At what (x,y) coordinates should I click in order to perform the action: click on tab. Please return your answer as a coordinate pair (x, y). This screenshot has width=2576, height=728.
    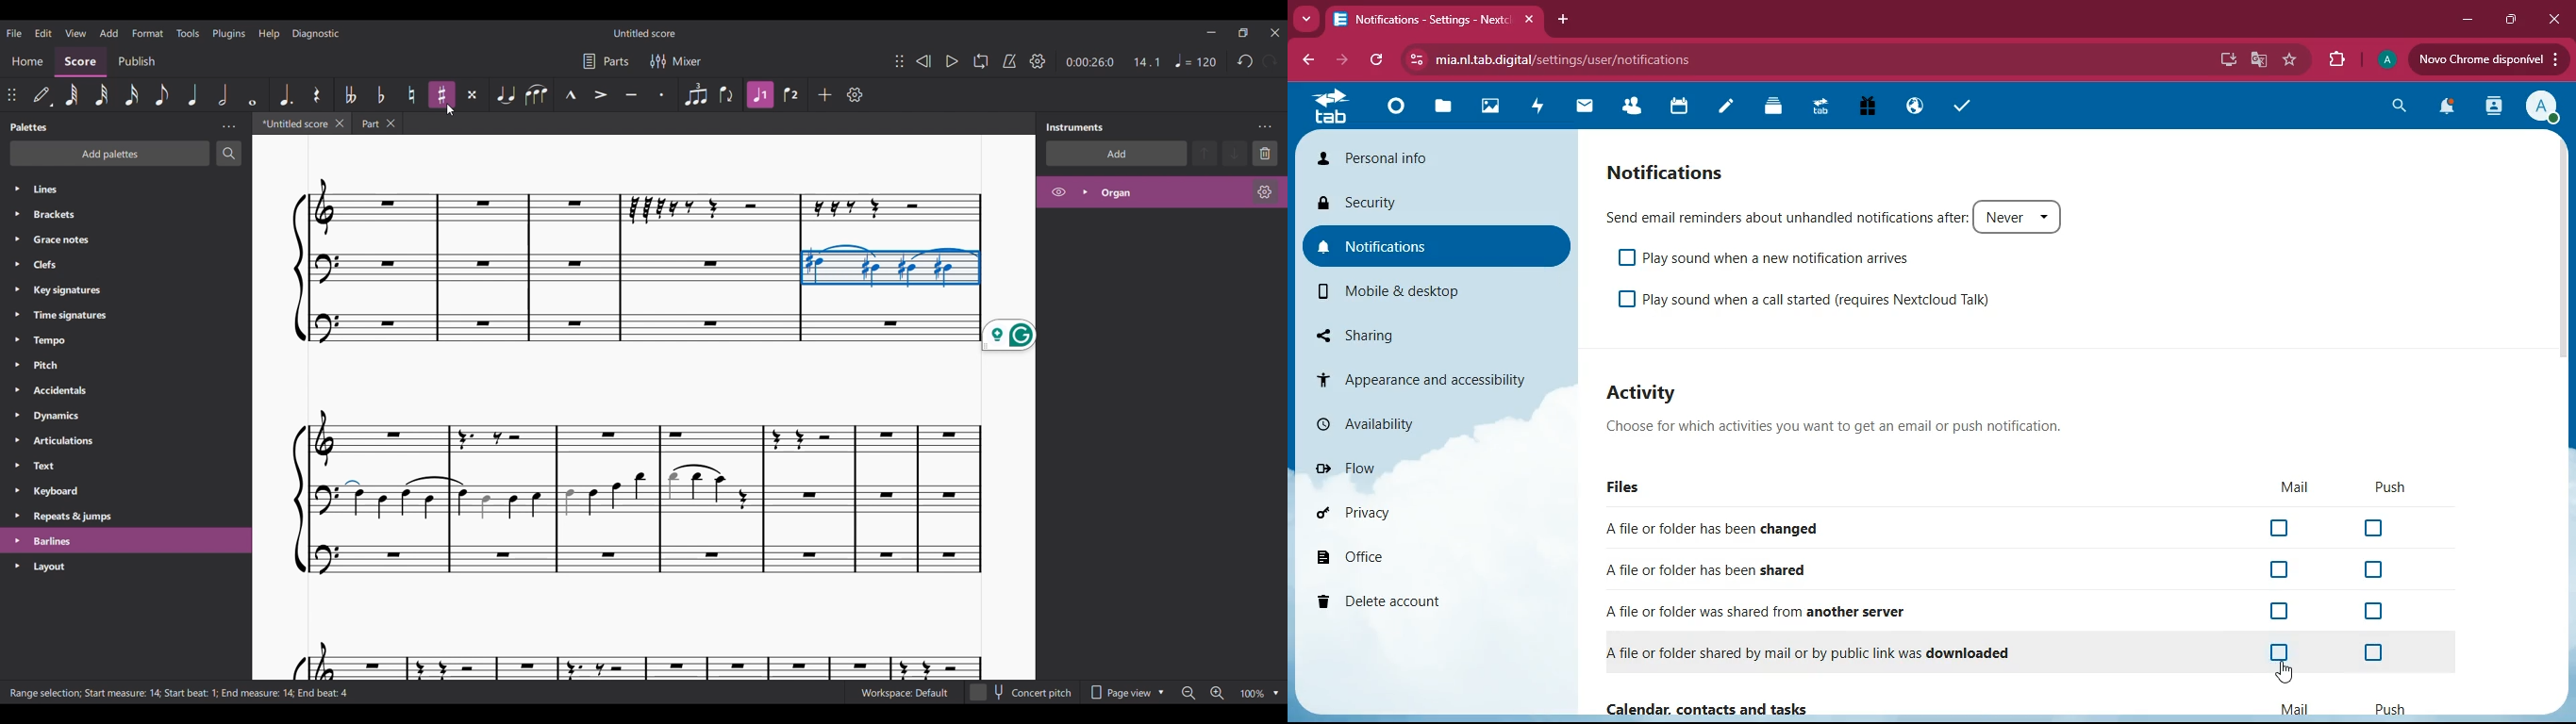
    Looking at the image, I should click on (1819, 109).